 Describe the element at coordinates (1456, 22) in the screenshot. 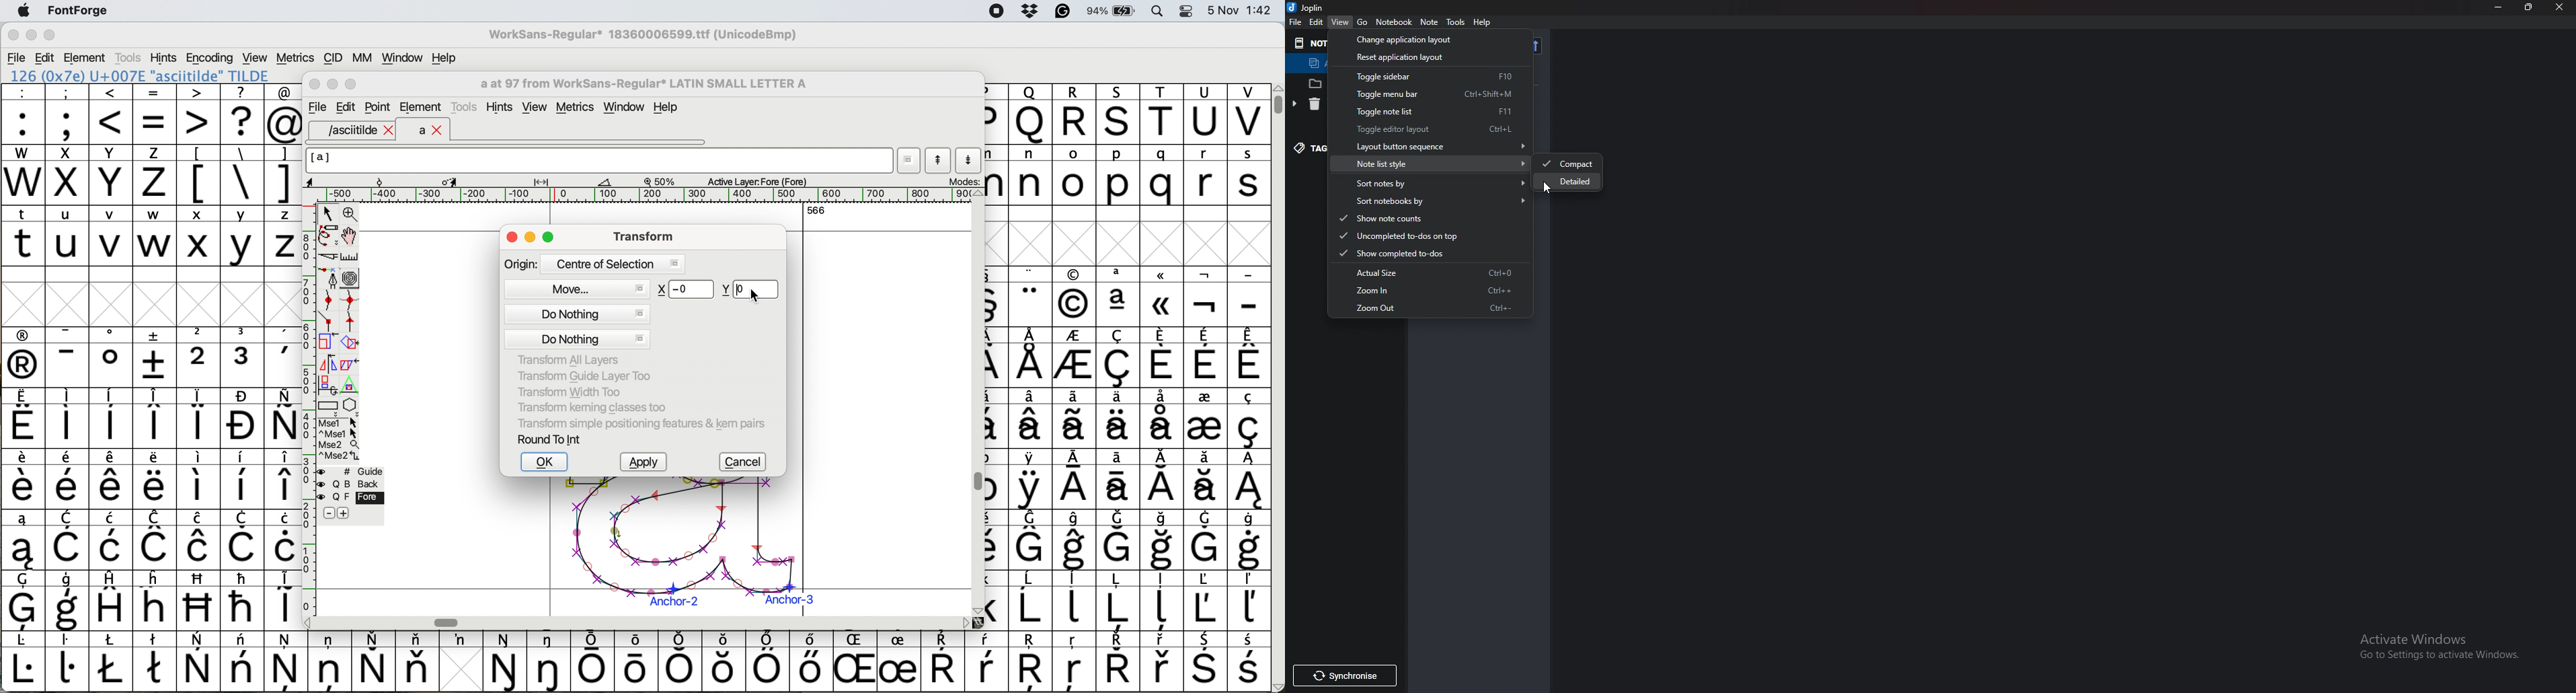

I see `Tools` at that location.